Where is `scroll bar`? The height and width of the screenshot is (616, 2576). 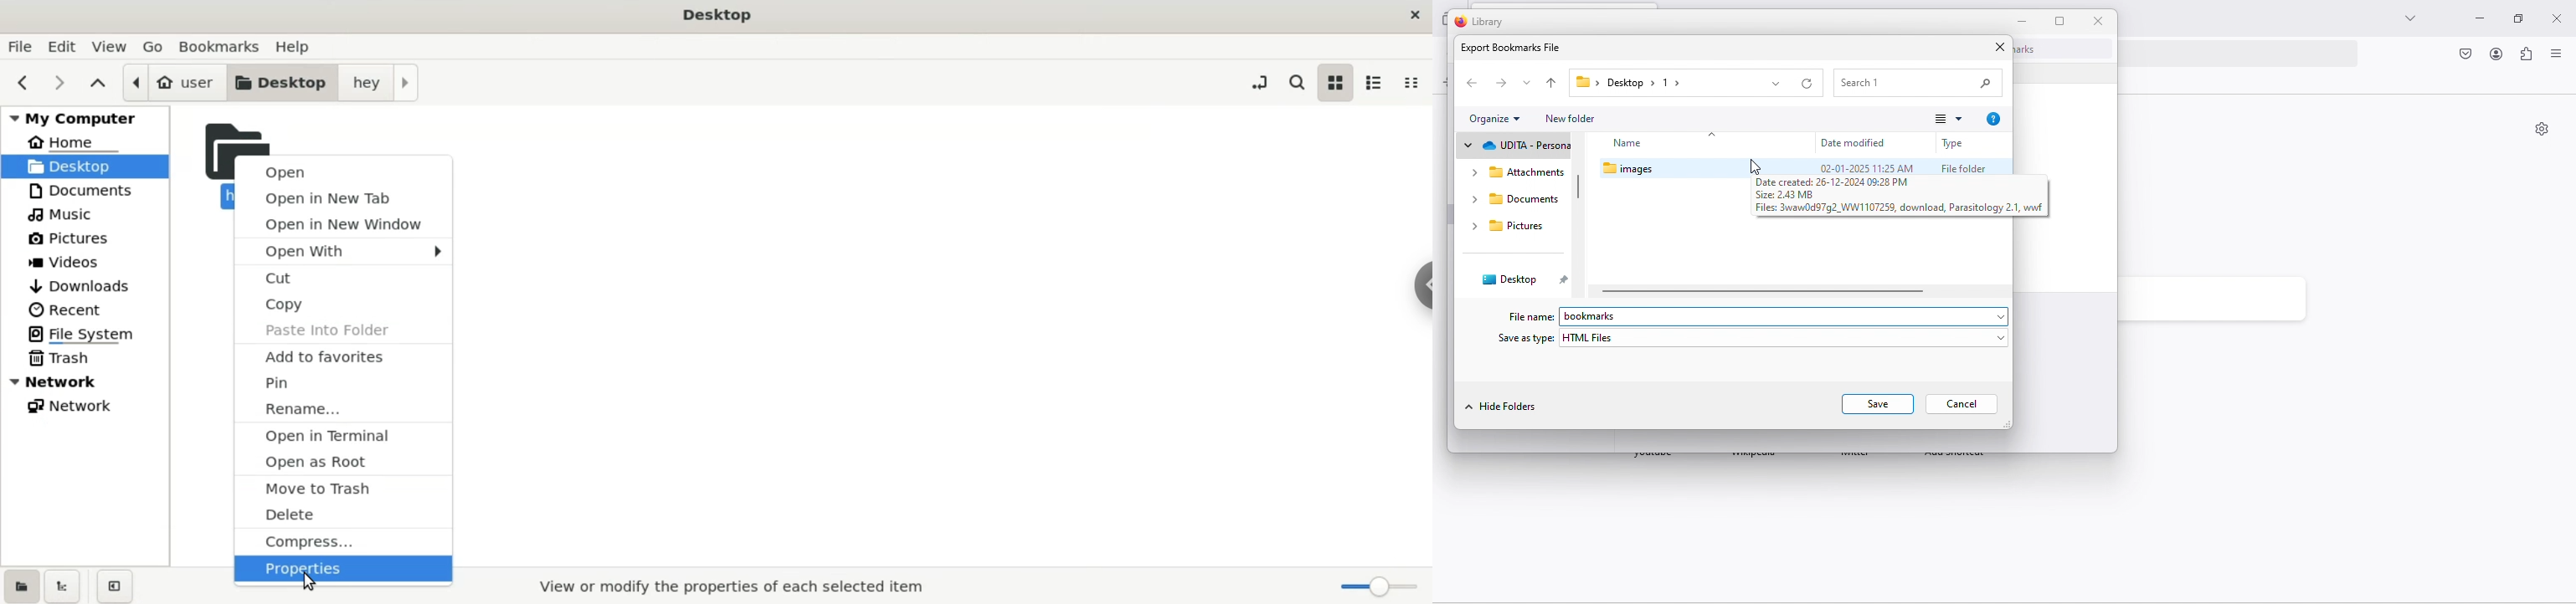
scroll bar is located at coordinates (1578, 188).